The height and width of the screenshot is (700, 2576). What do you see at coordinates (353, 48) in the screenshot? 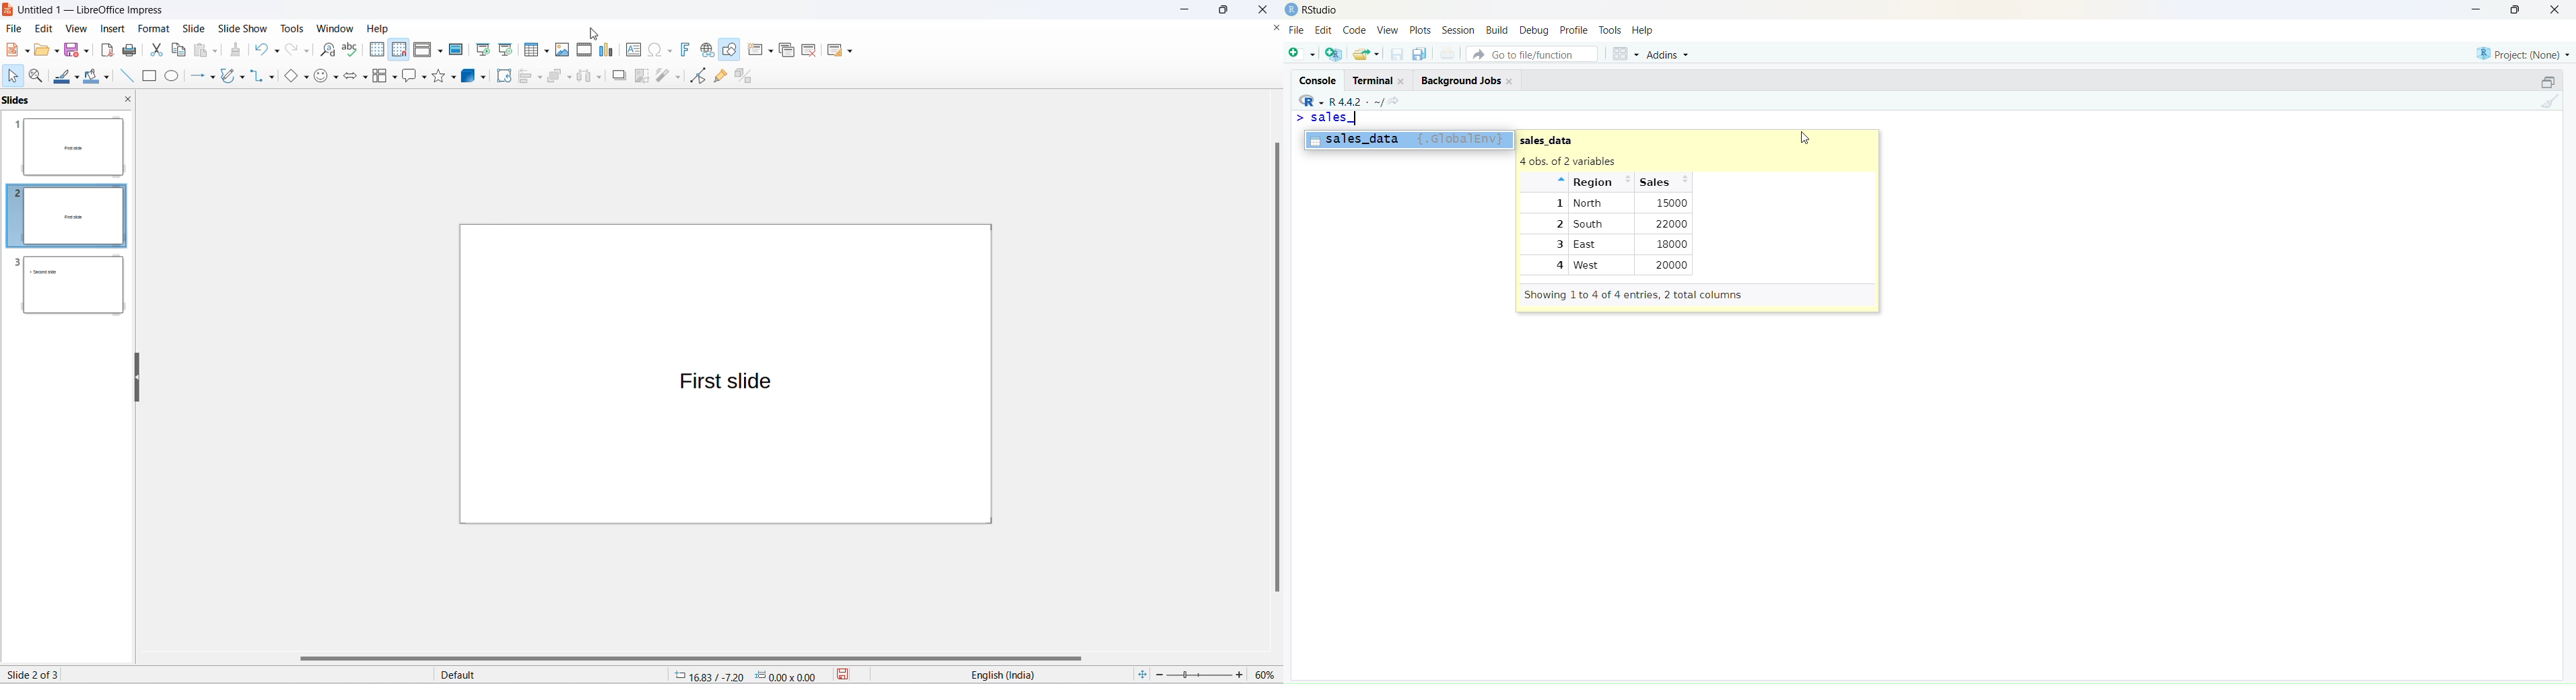
I see `spellings` at bounding box center [353, 48].